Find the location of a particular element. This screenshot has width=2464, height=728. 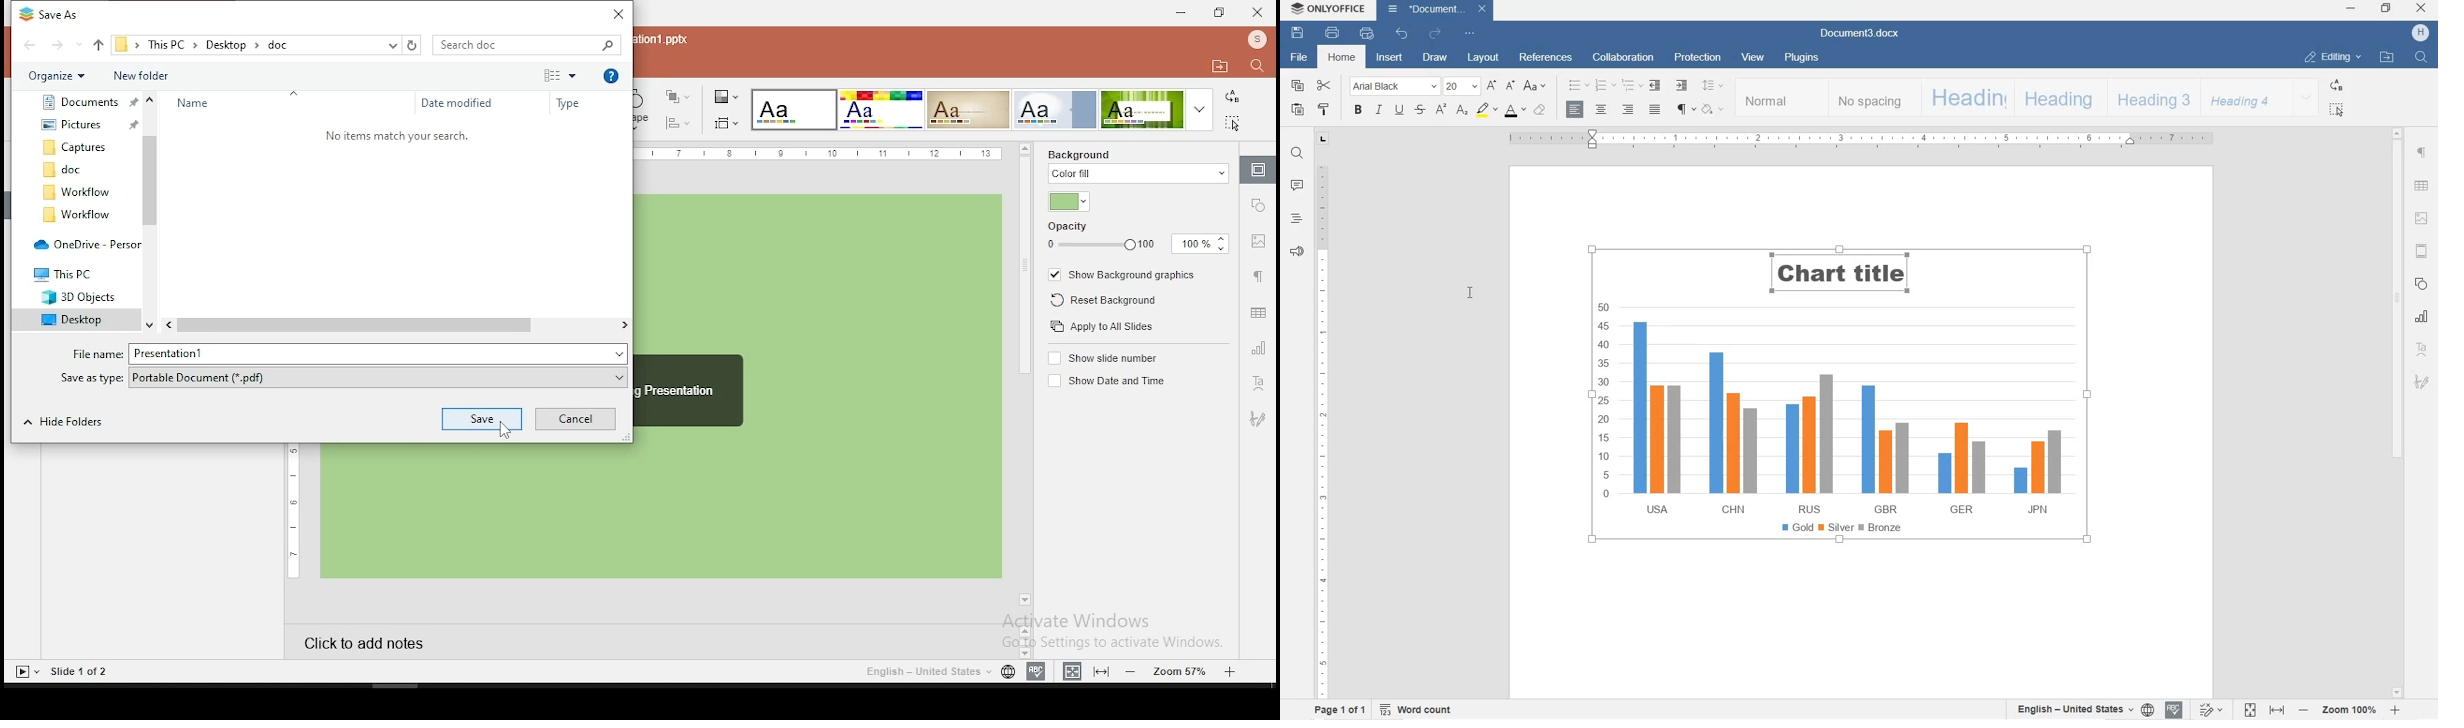

align shapes is located at coordinates (679, 123).